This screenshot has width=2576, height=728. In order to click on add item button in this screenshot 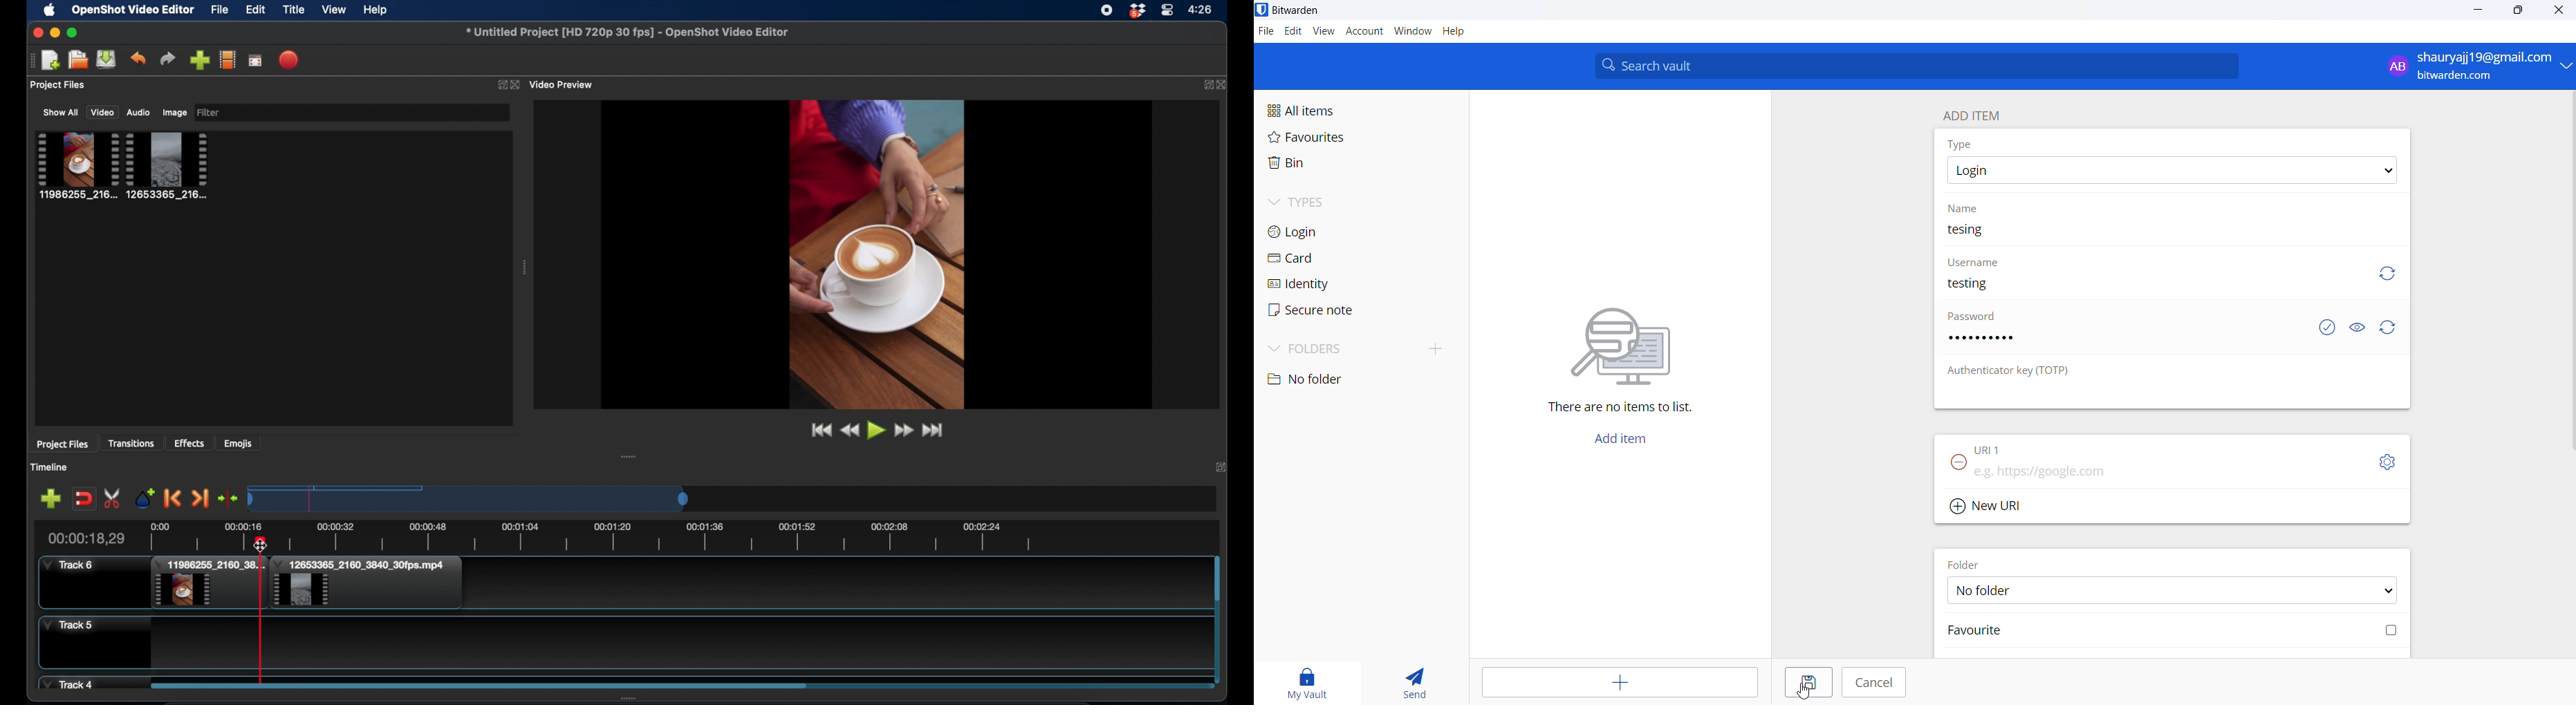, I will do `click(1628, 442)`.